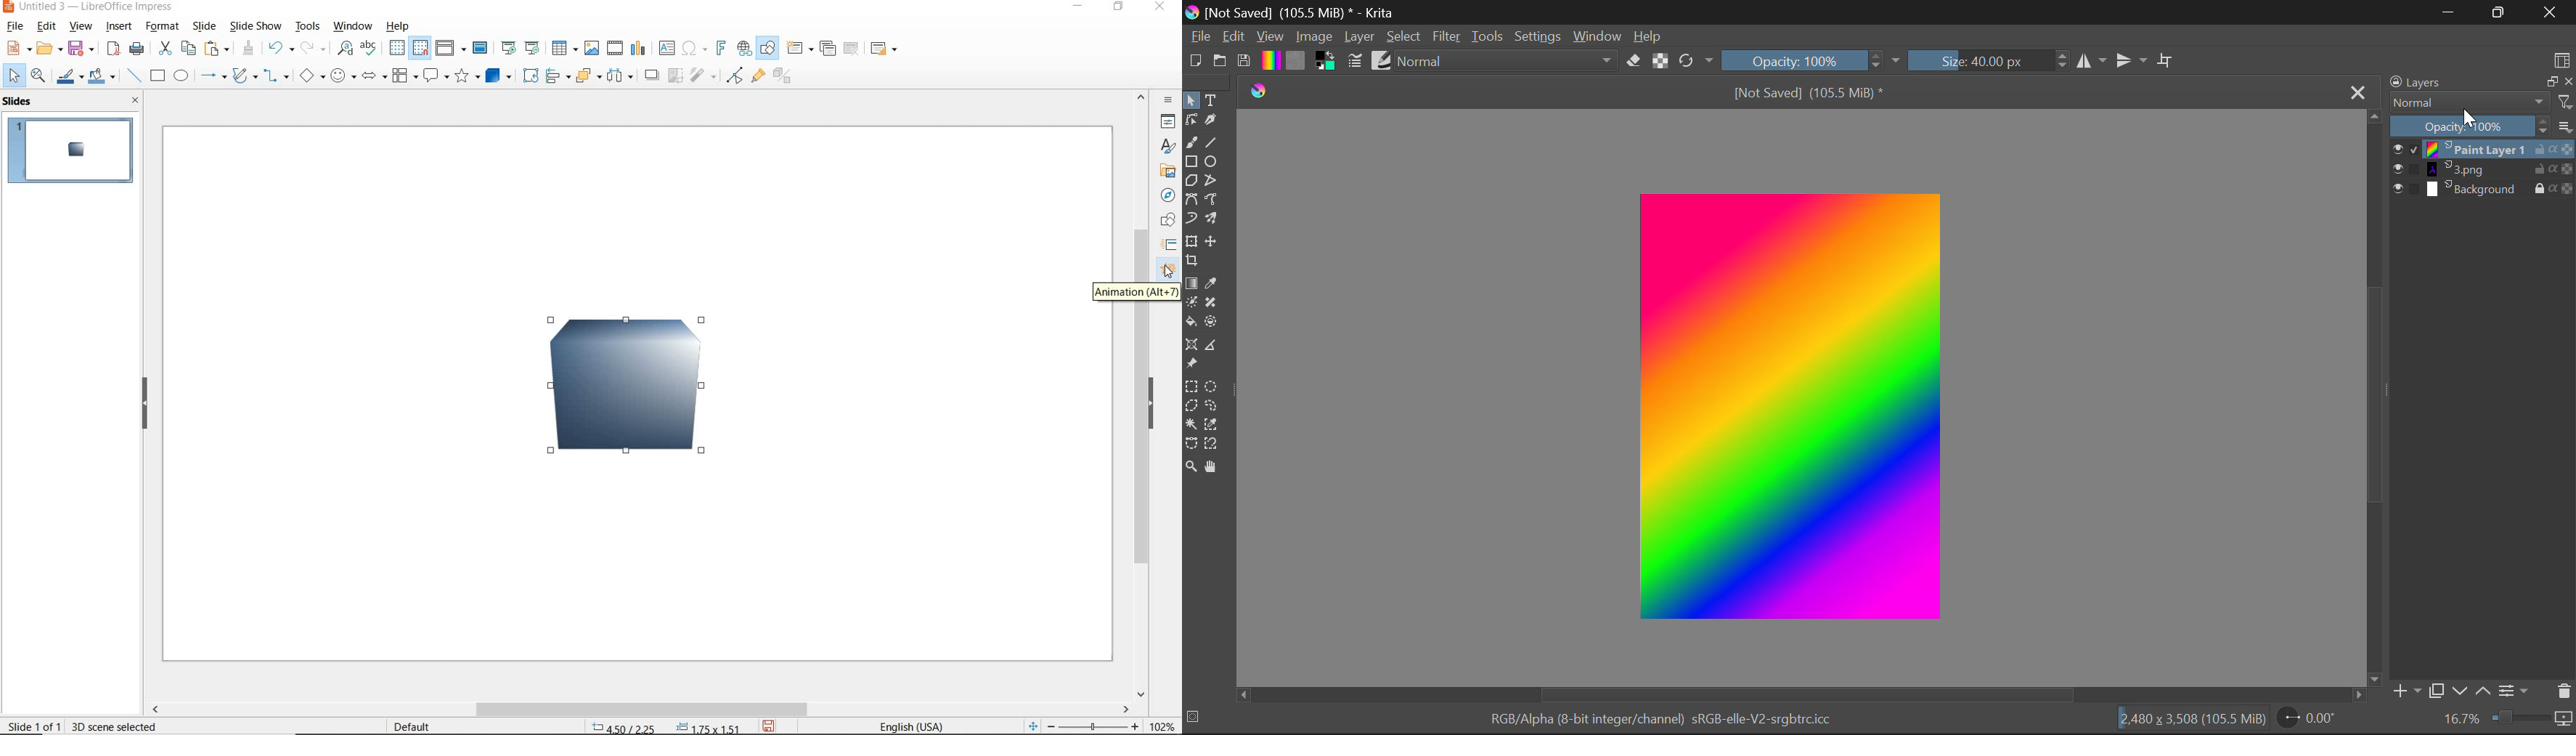 Image resolution: width=2576 pixels, height=756 pixels. Describe the element at coordinates (2567, 168) in the screenshot. I see `Transparency ` at that location.